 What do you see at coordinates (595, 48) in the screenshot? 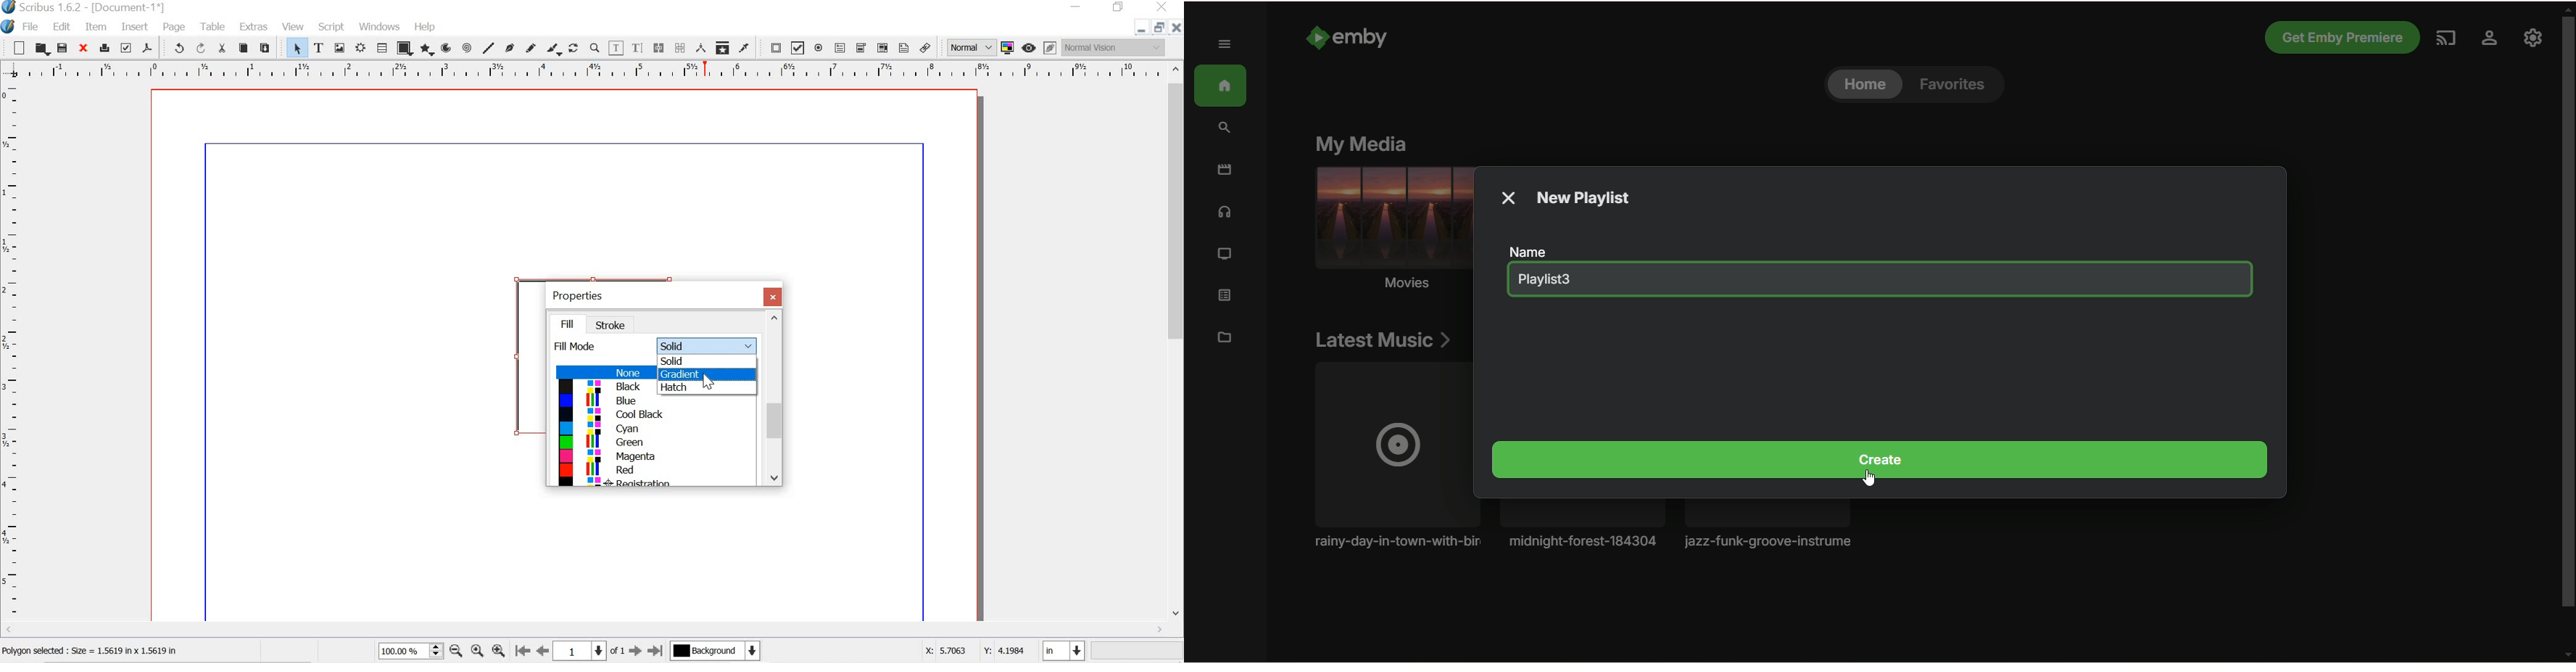
I see `zoom in or zoom out` at bounding box center [595, 48].